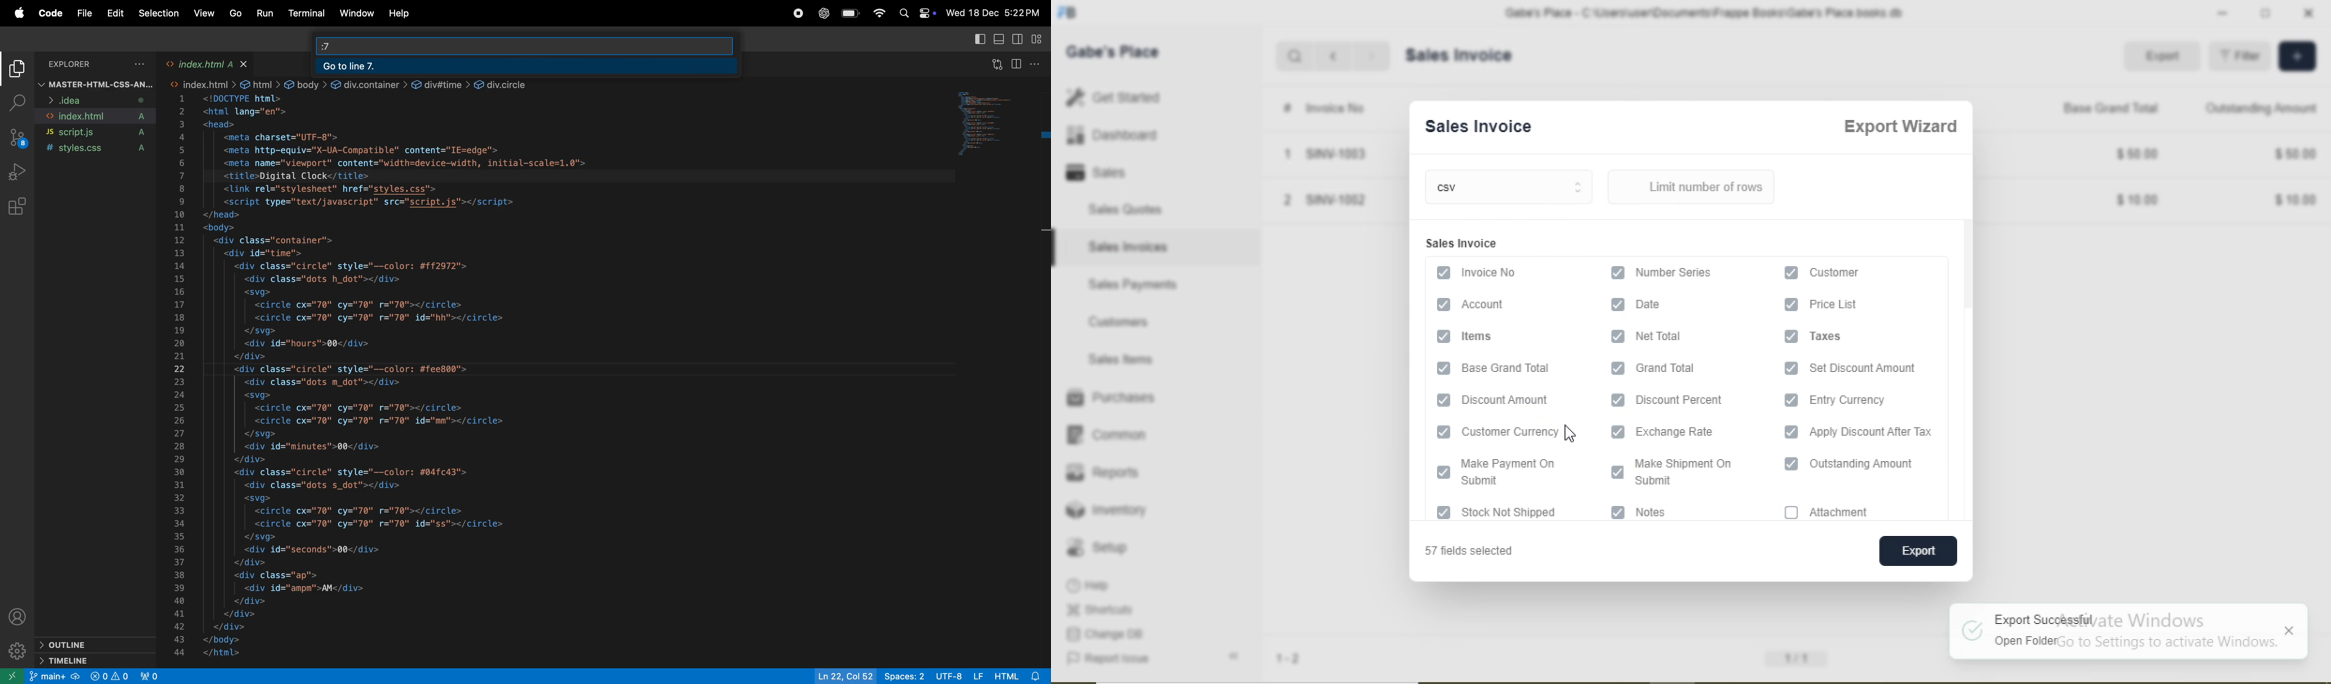  What do you see at coordinates (1460, 243) in the screenshot?
I see `Sales Invoice` at bounding box center [1460, 243].